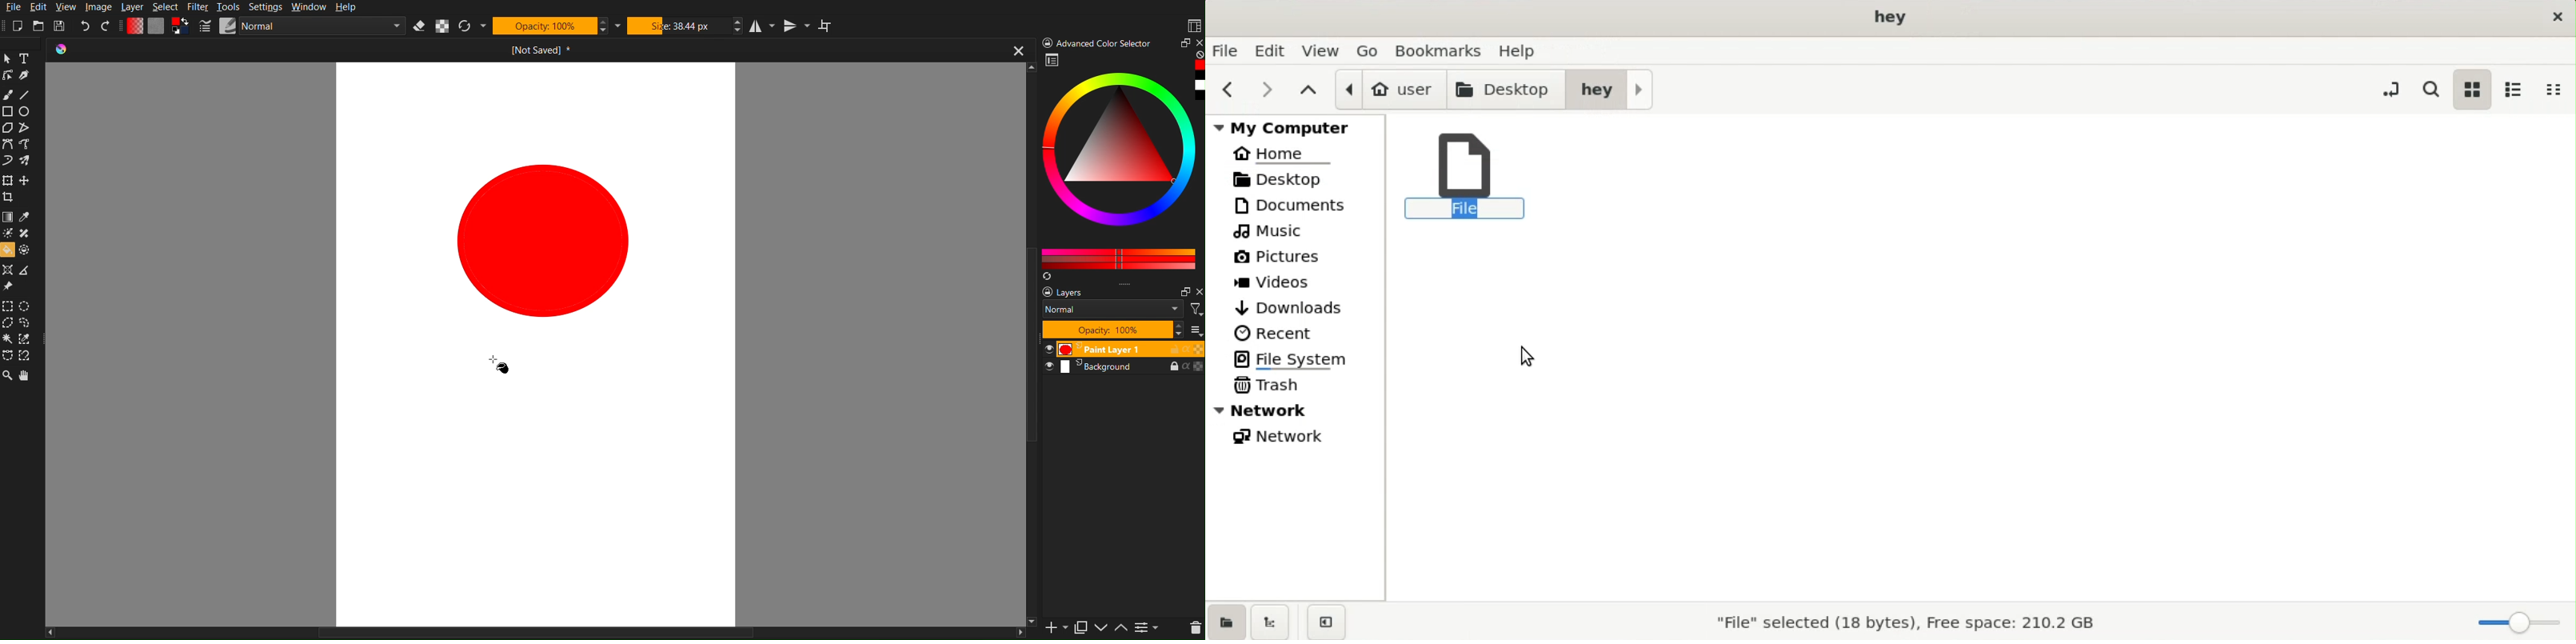 This screenshot has height=644, width=2576. I want to click on Enclose & Fill, so click(25, 250).